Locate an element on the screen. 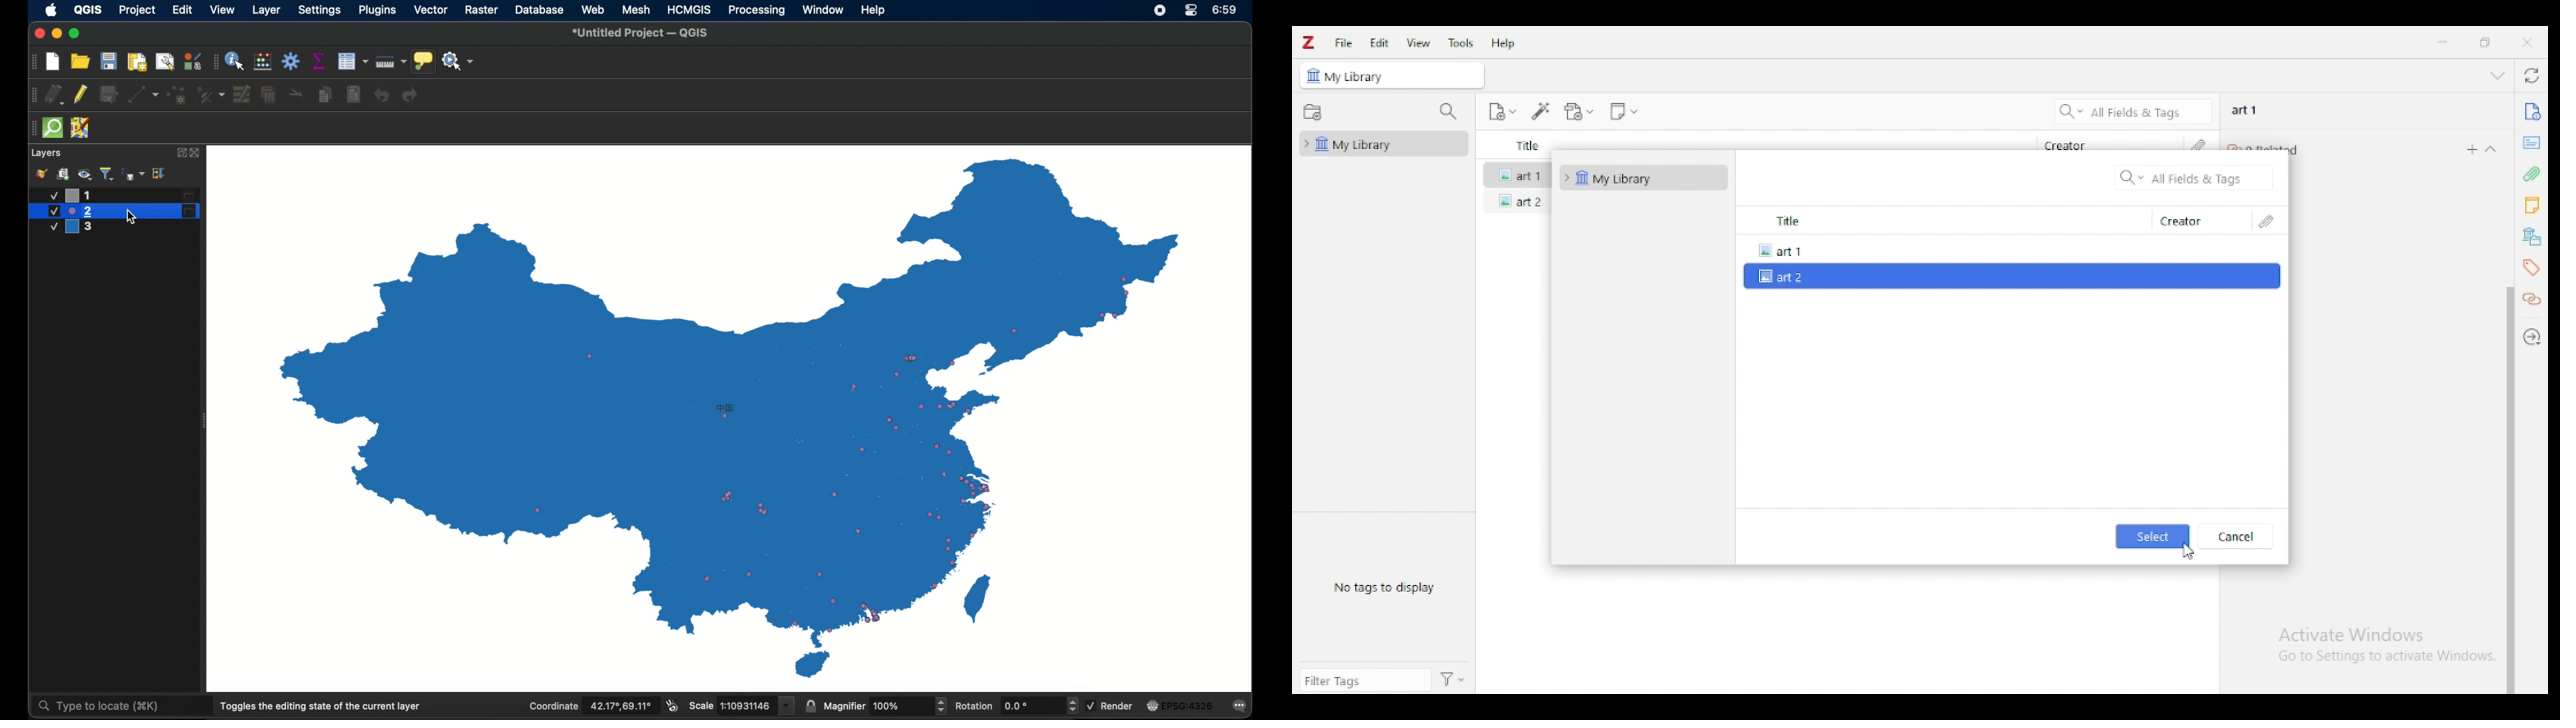 The width and height of the screenshot is (2576, 728). filter collection is located at coordinates (1450, 112).